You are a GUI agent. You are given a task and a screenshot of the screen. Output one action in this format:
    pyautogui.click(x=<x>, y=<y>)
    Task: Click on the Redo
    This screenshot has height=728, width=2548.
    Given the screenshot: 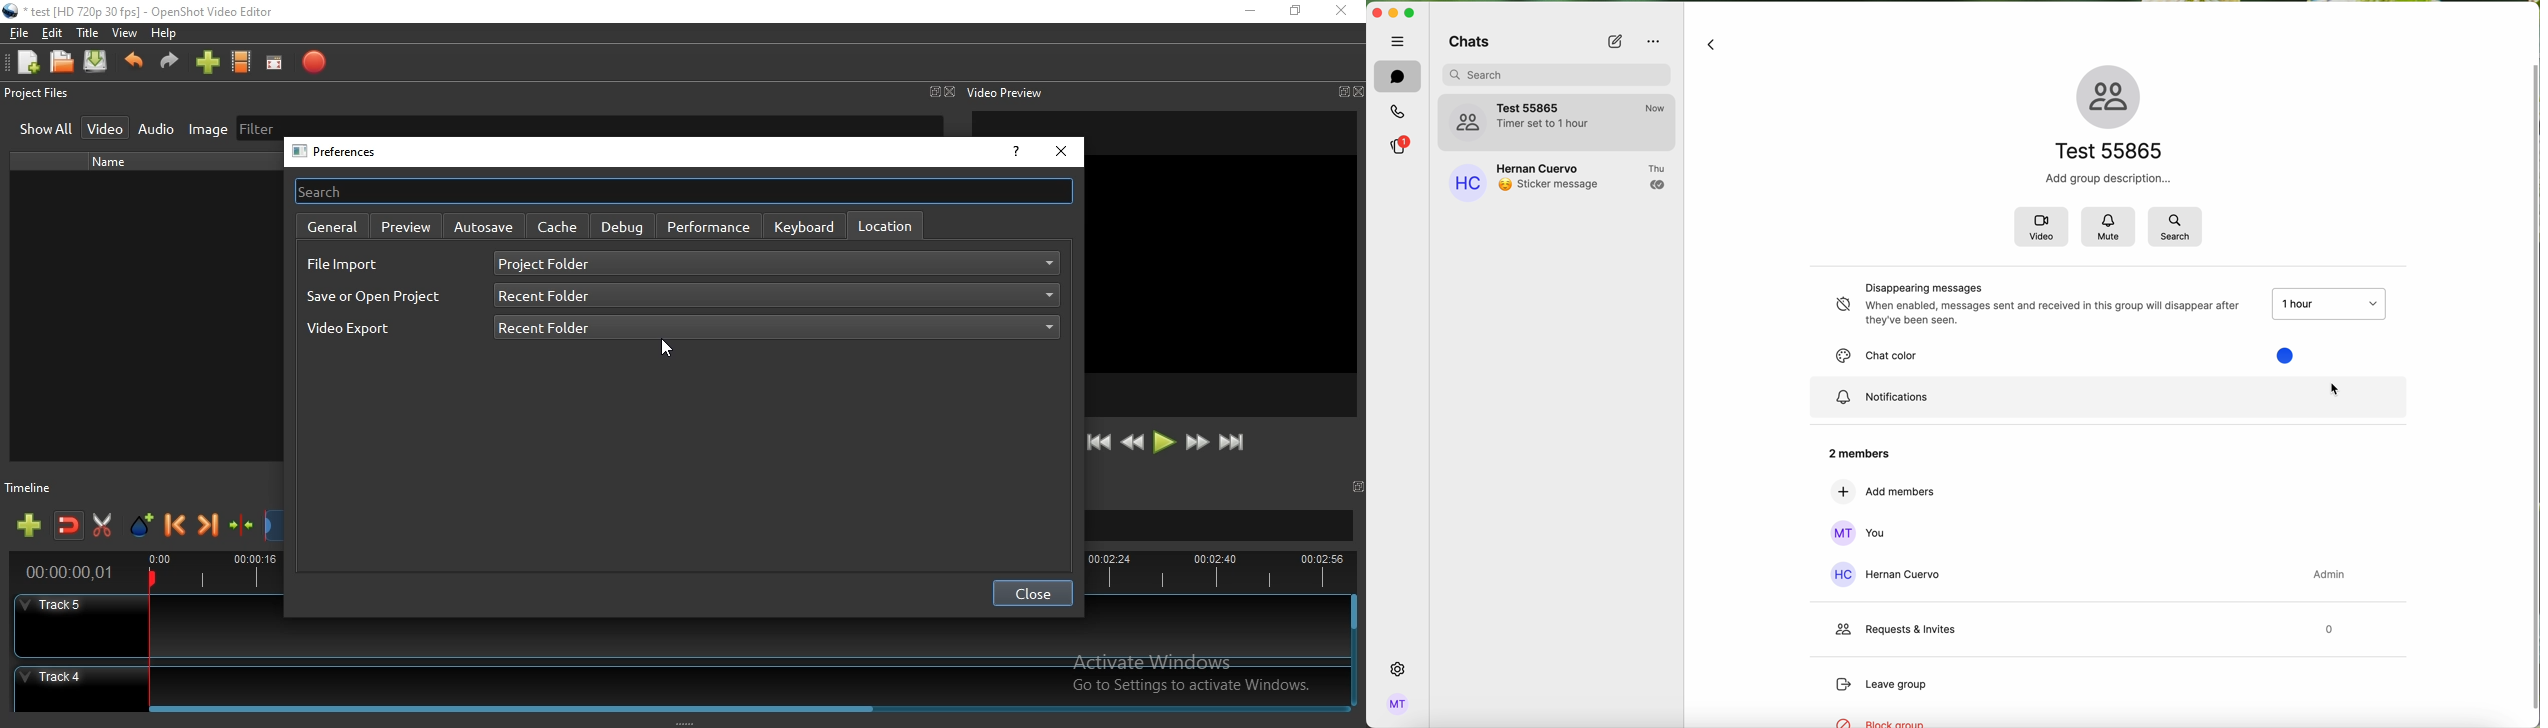 What is the action you would take?
    pyautogui.click(x=170, y=66)
    